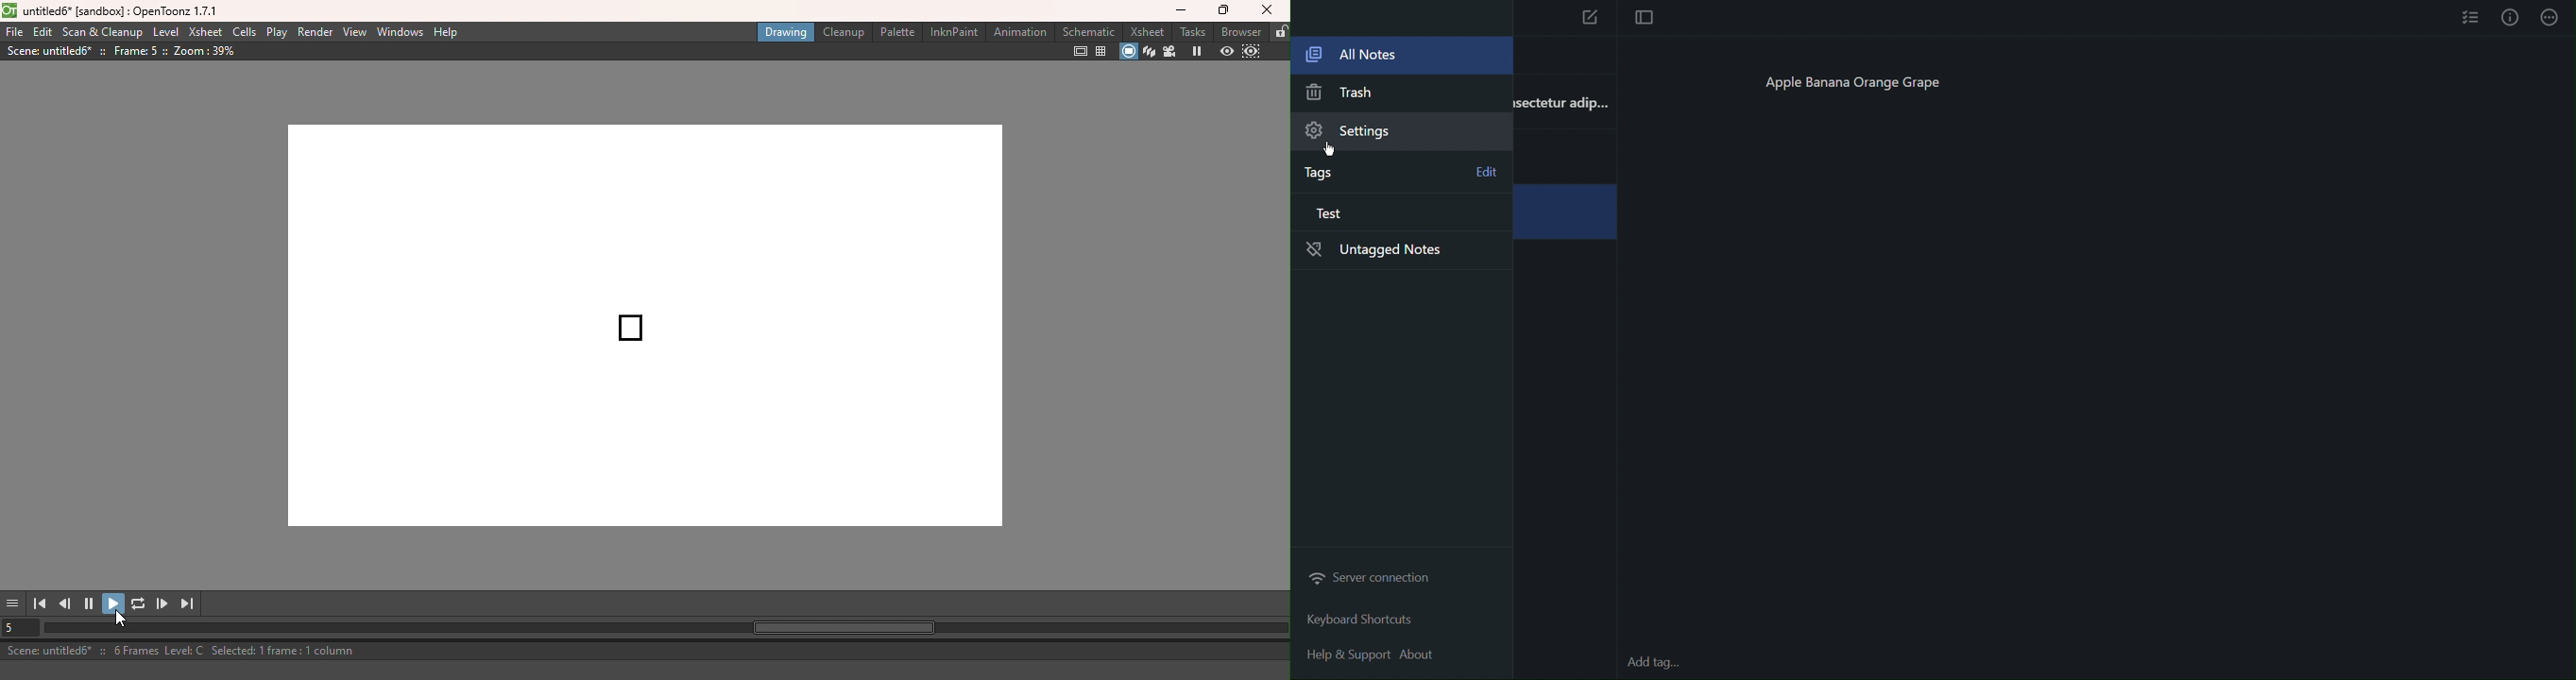 This screenshot has width=2576, height=700. I want to click on Test, so click(1327, 215).